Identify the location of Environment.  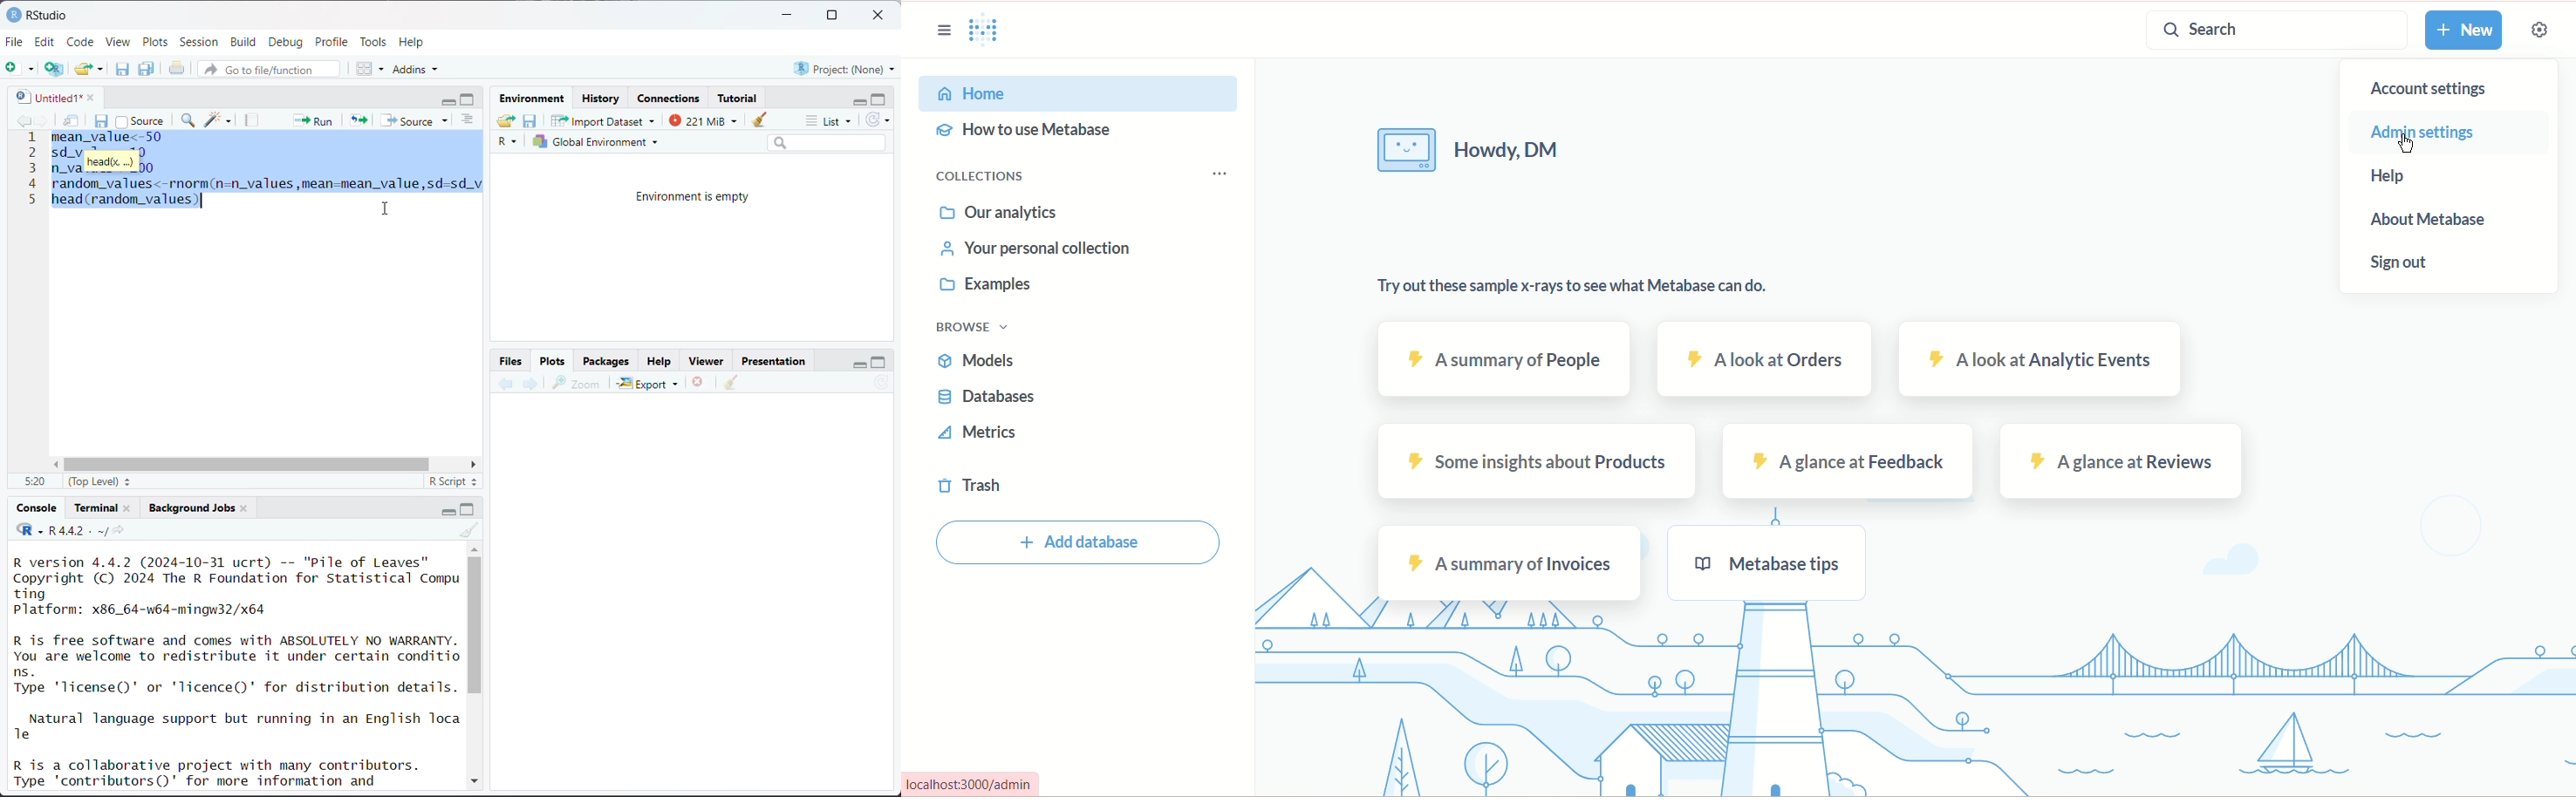
(535, 99).